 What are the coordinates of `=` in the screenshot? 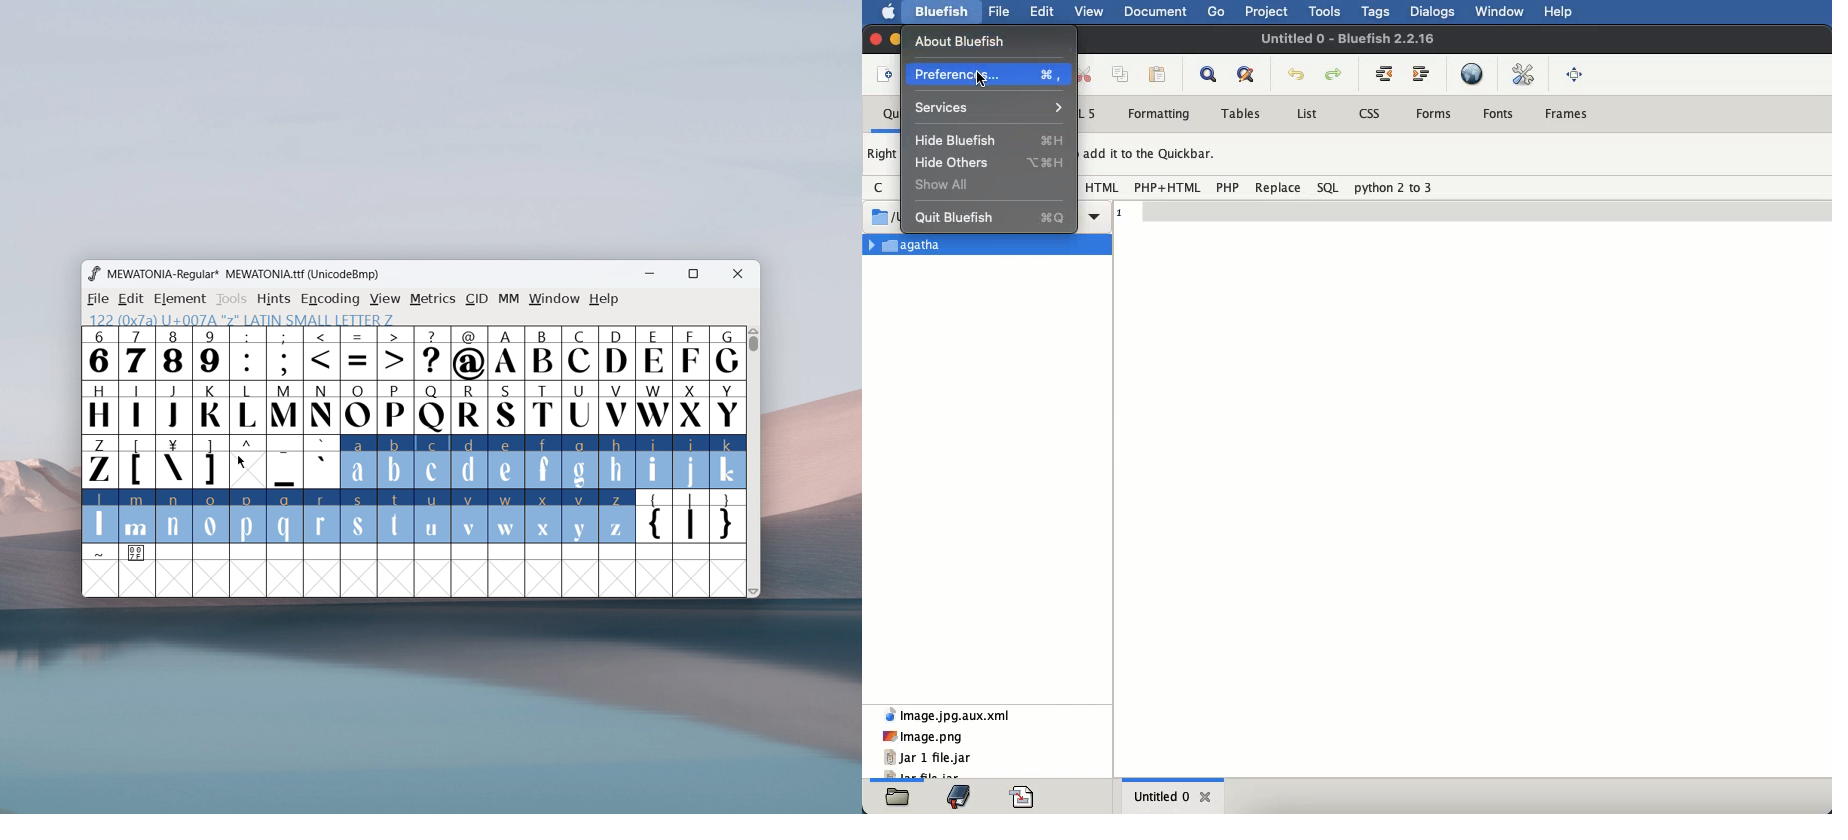 It's located at (359, 353).